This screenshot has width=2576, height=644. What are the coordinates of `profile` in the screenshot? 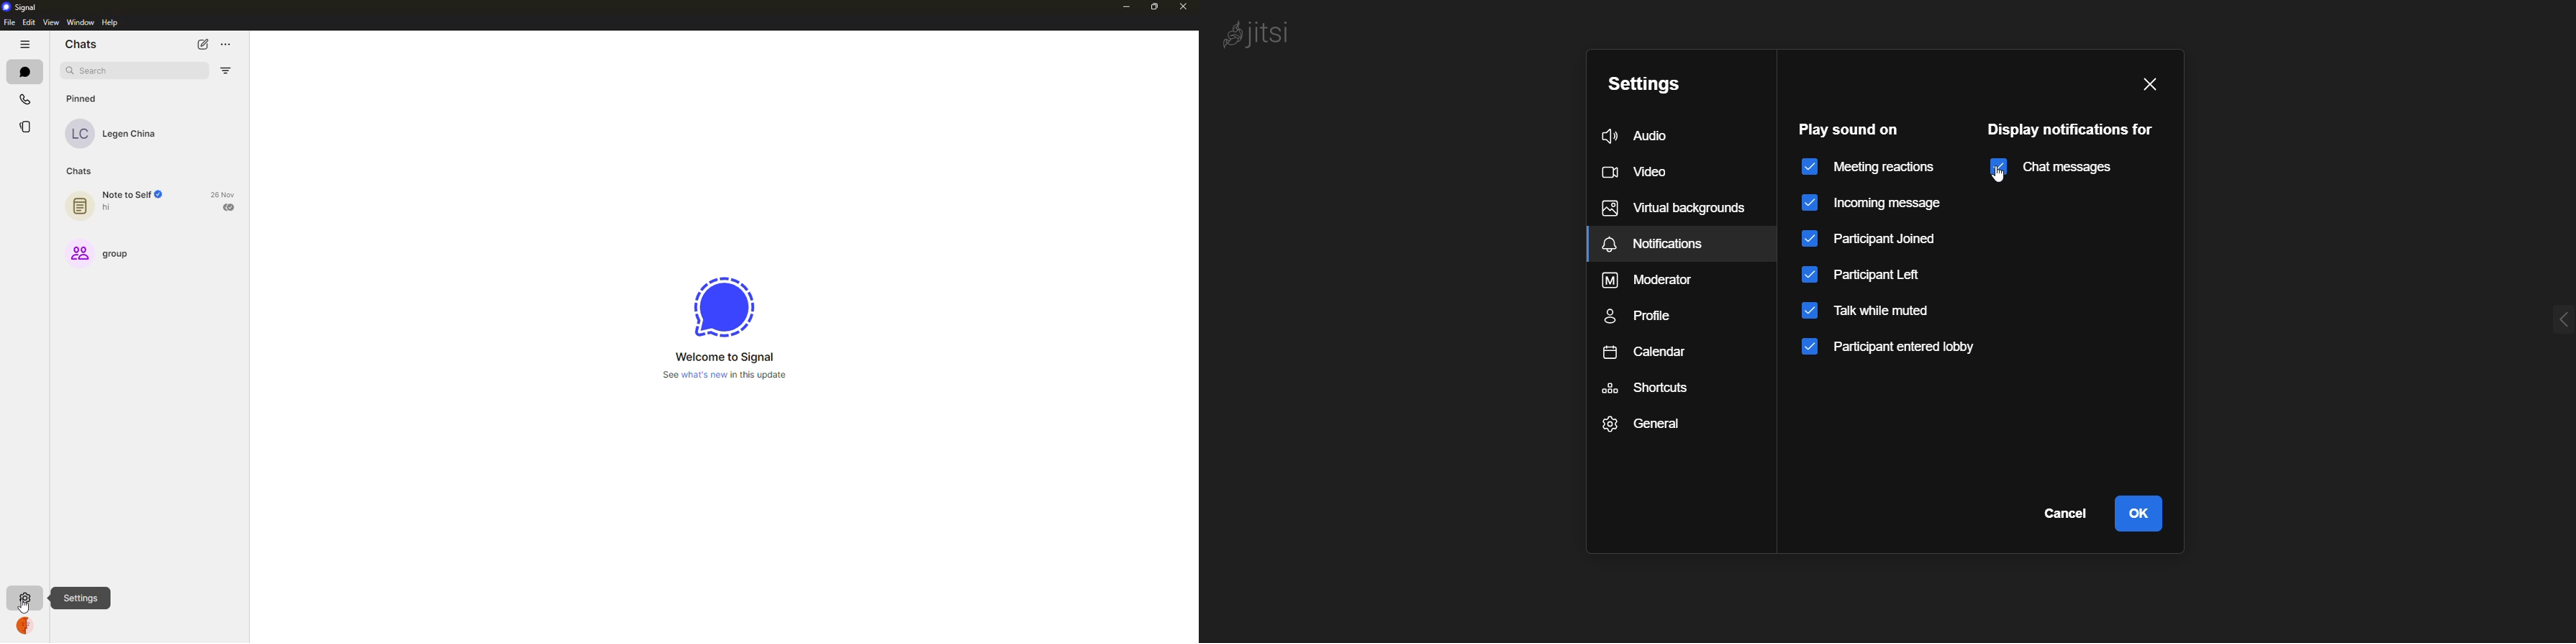 It's located at (28, 624).